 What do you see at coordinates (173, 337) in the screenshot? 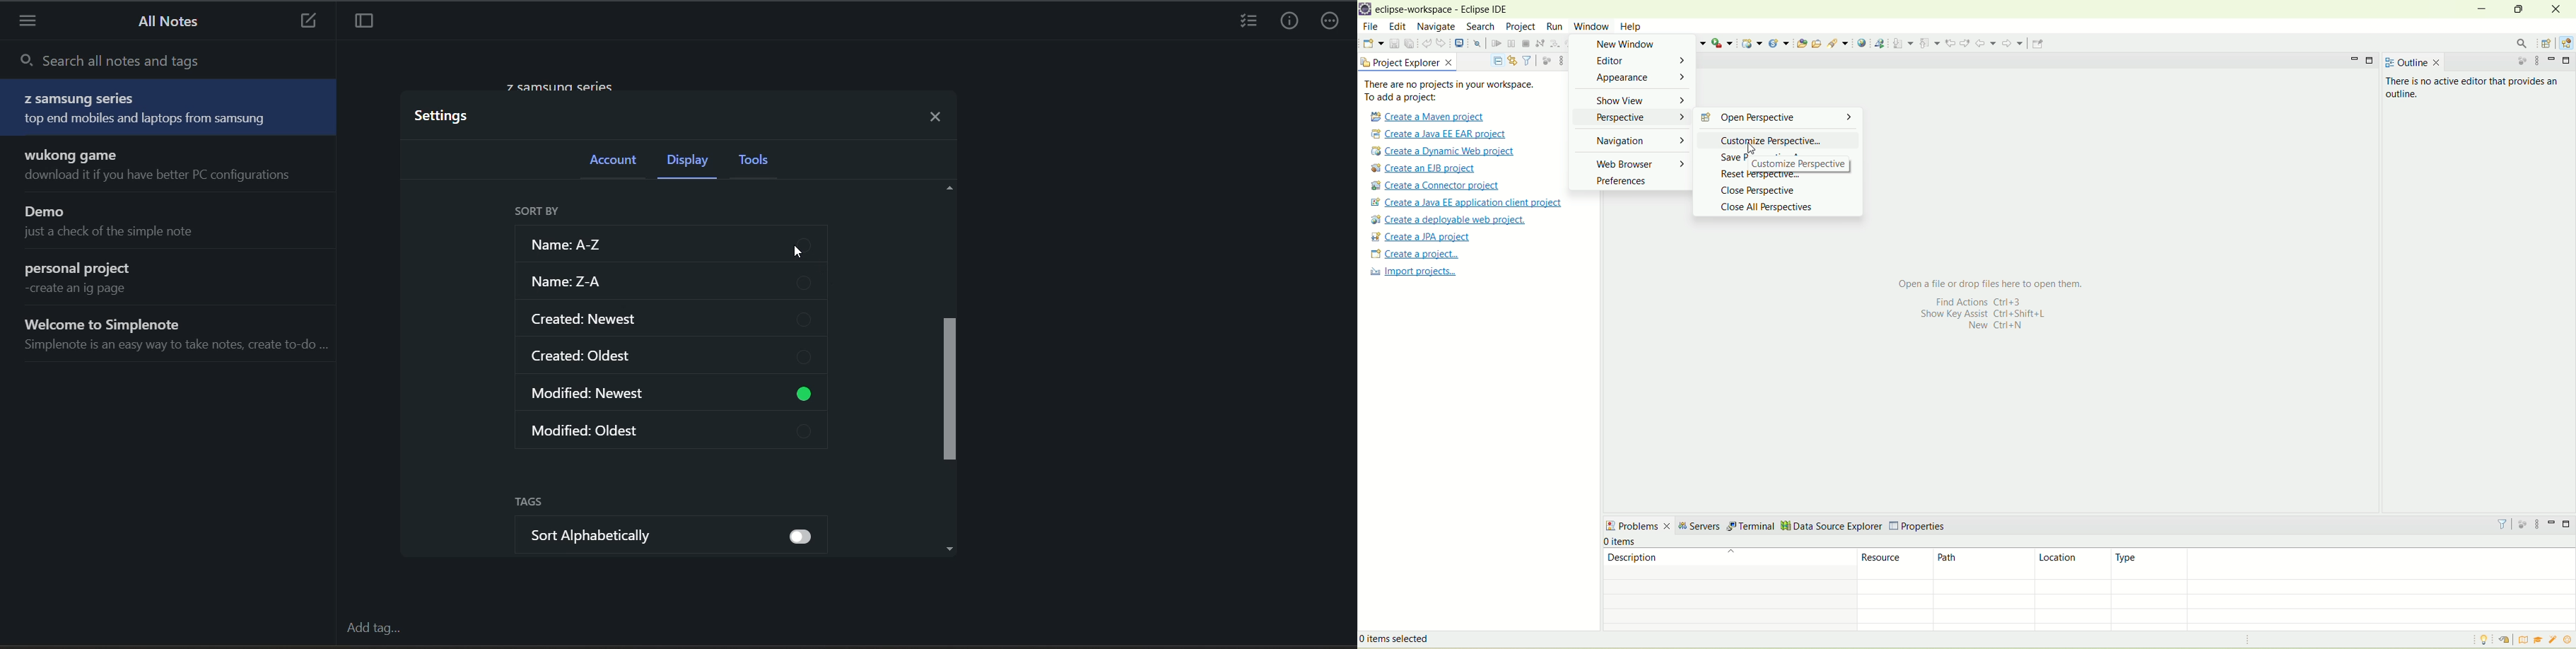
I see `Welcome to Simplenote
Simplenote is an easy way to take notes, create to-do ...` at bounding box center [173, 337].